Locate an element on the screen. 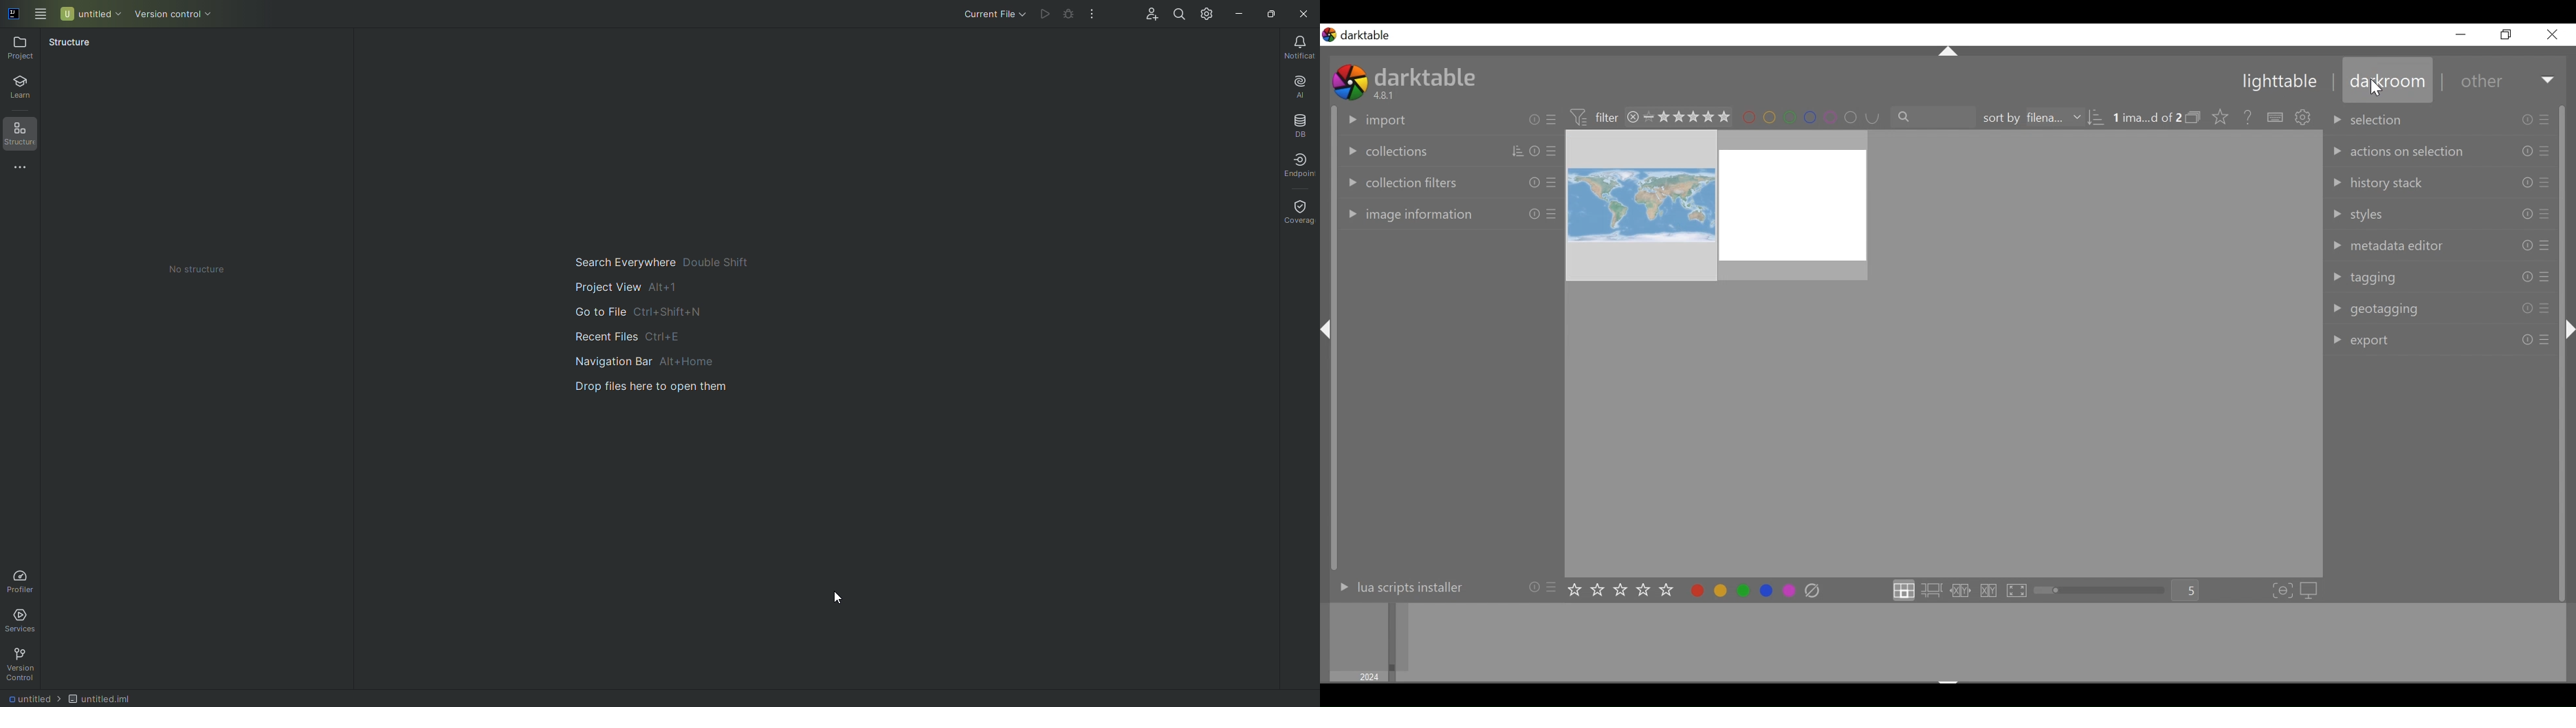  click to enter culling layout in fixed mode is located at coordinates (1961, 591).